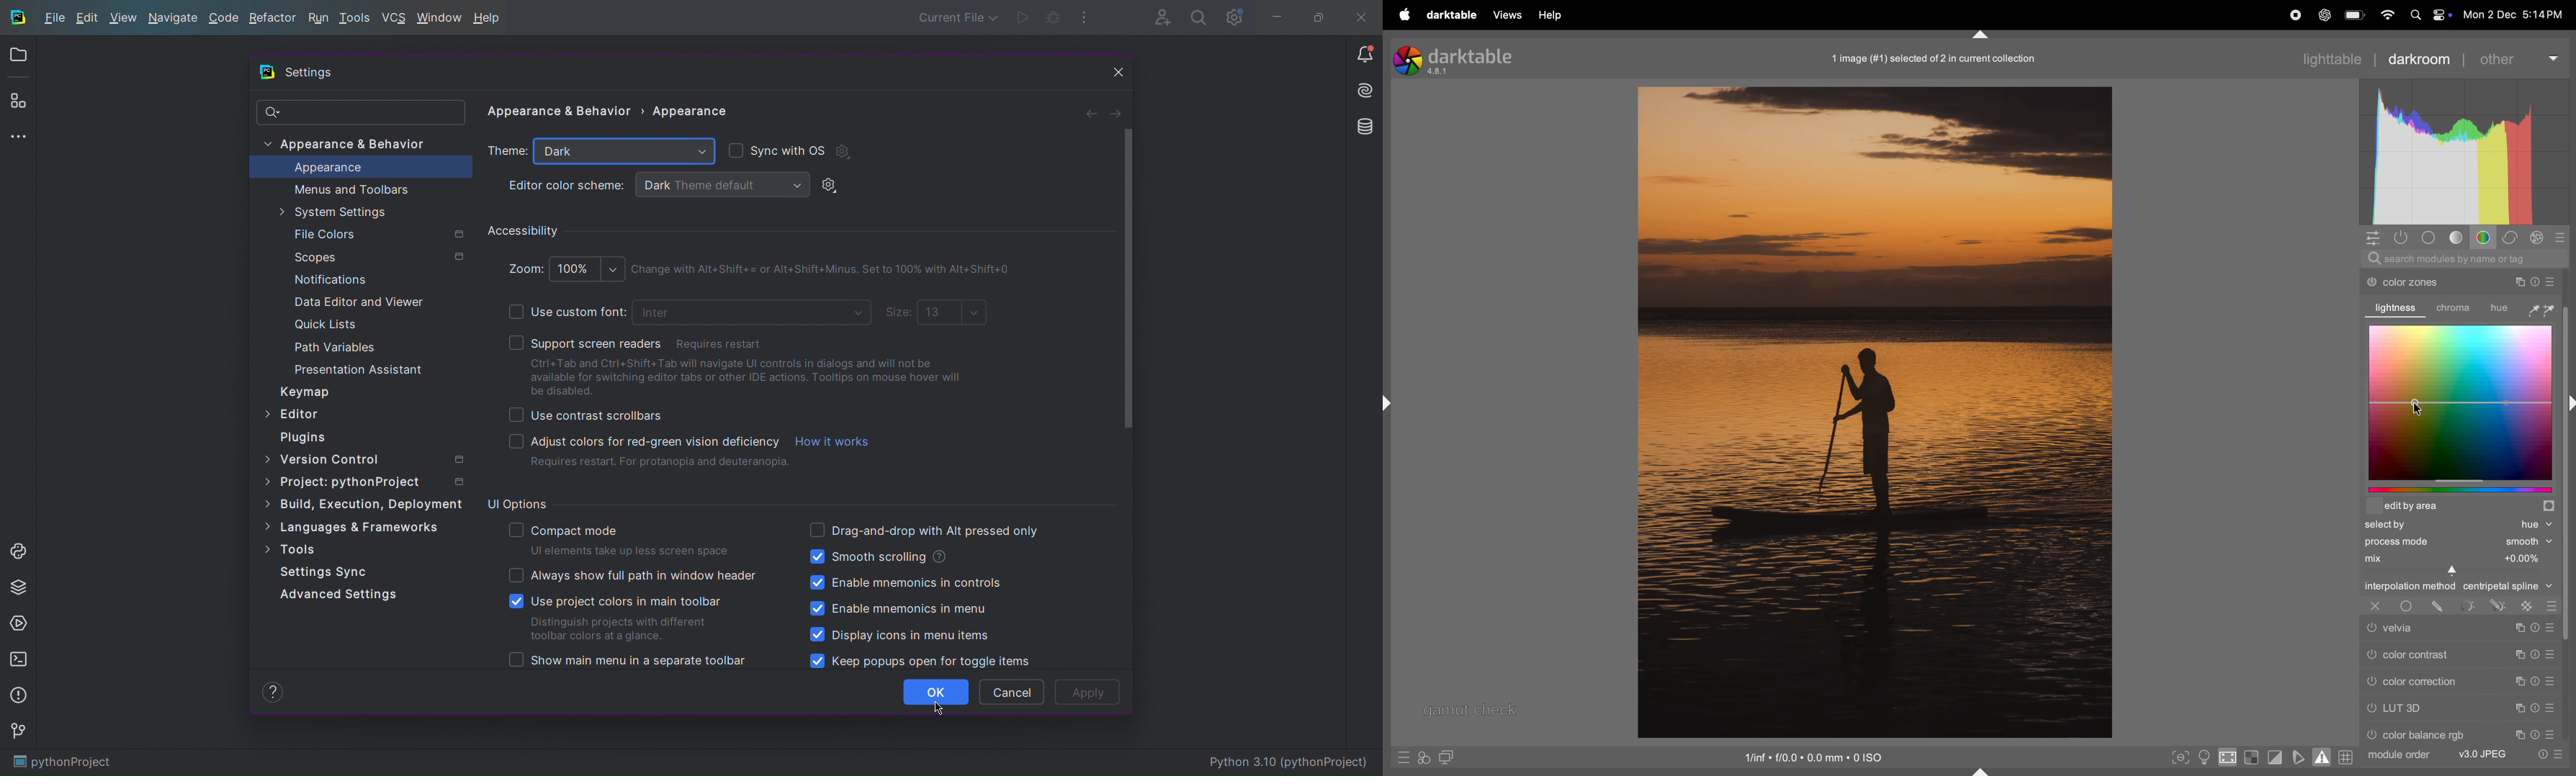 Image resolution: width=2576 pixels, height=784 pixels. I want to click on , so click(2375, 236).